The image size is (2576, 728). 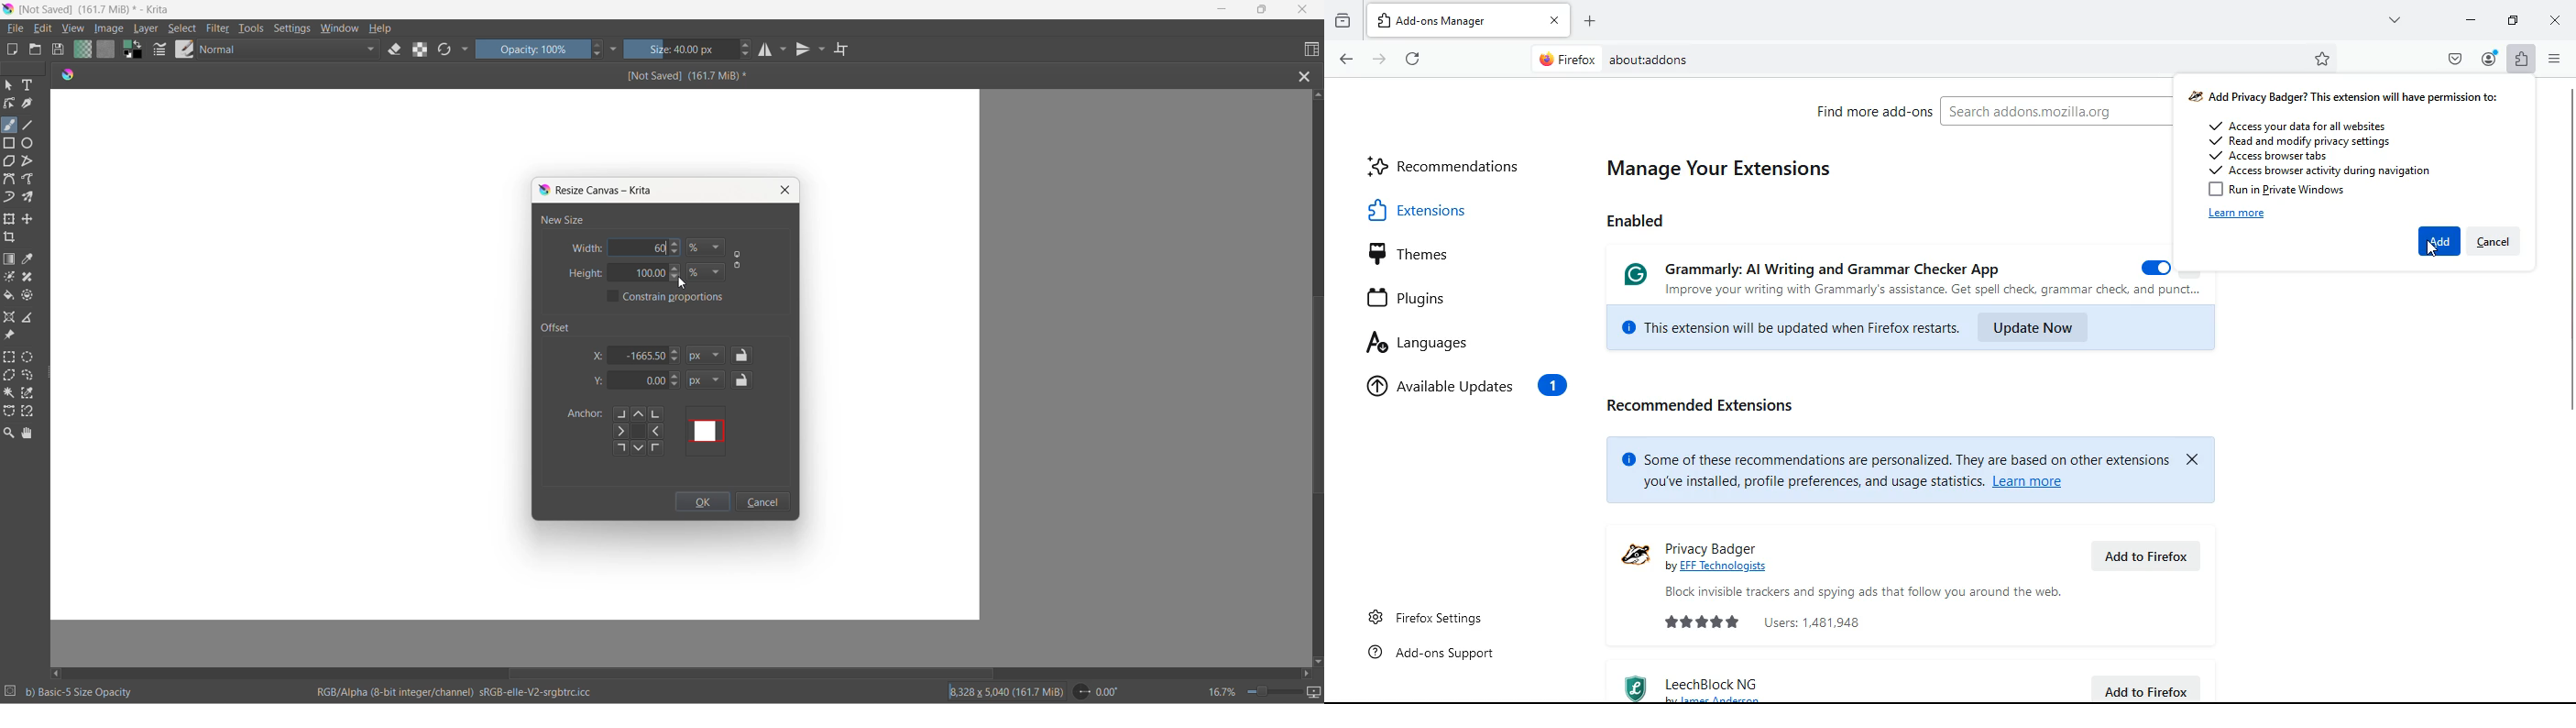 I want to click on decrement x-axis value, so click(x=676, y=361).